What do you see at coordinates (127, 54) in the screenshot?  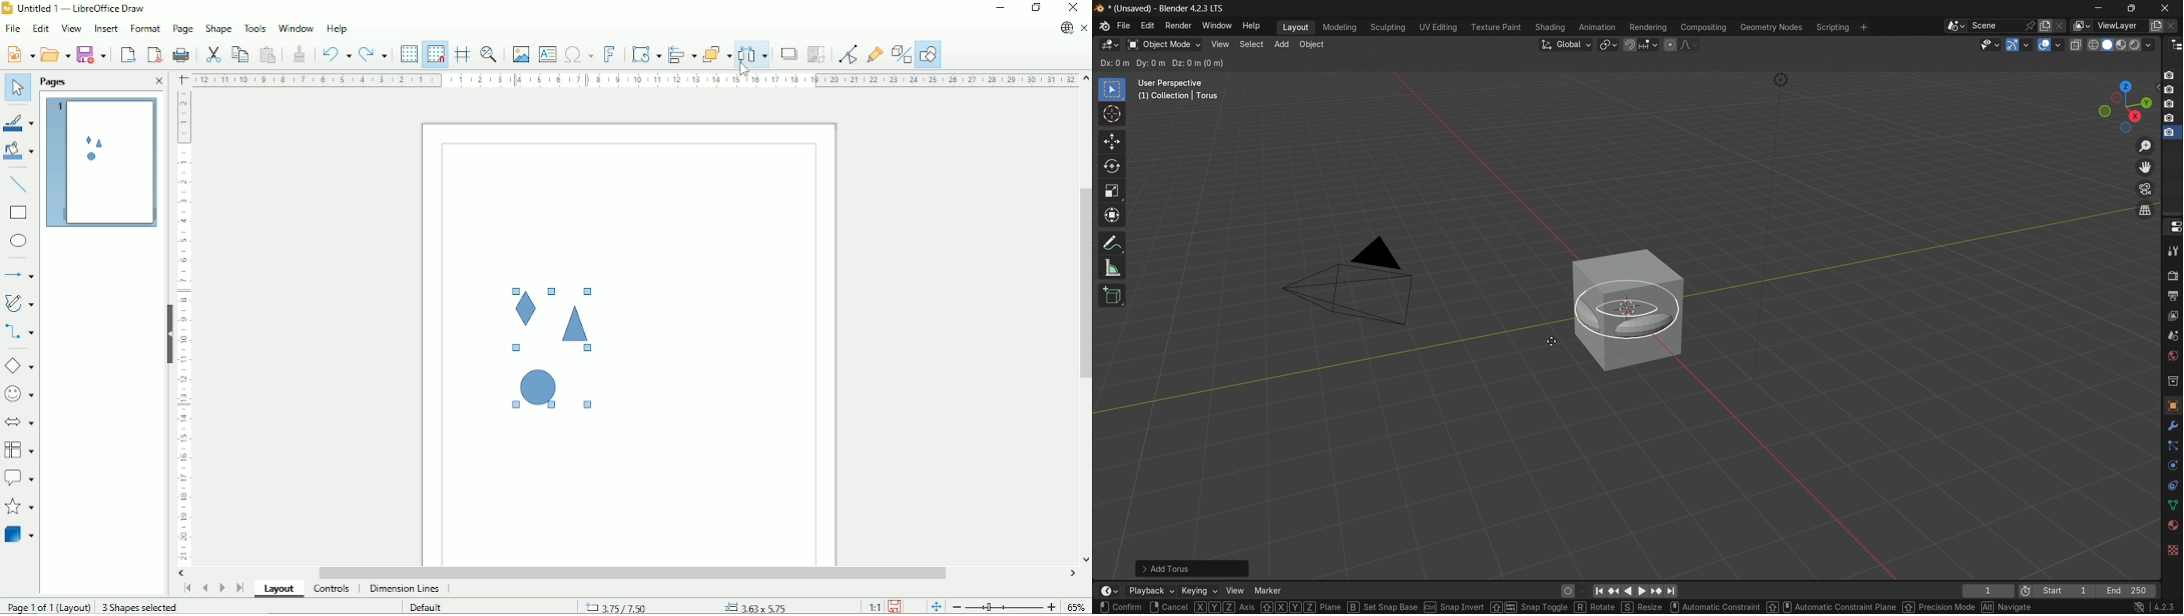 I see `Export` at bounding box center [127, 54].